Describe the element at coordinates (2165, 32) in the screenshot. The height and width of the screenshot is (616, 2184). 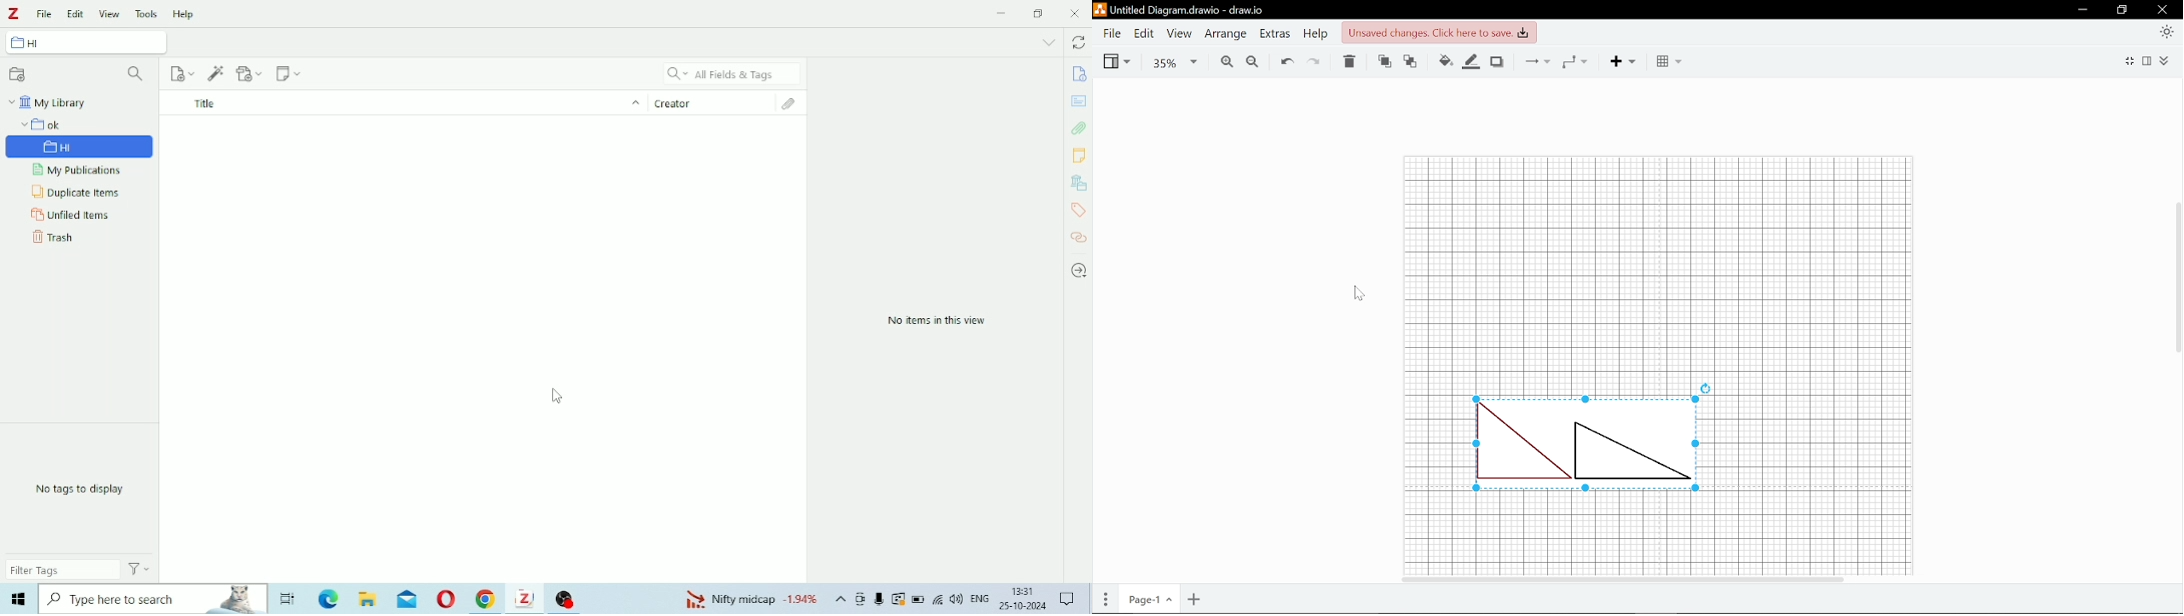
I see `Appearence` at that location.